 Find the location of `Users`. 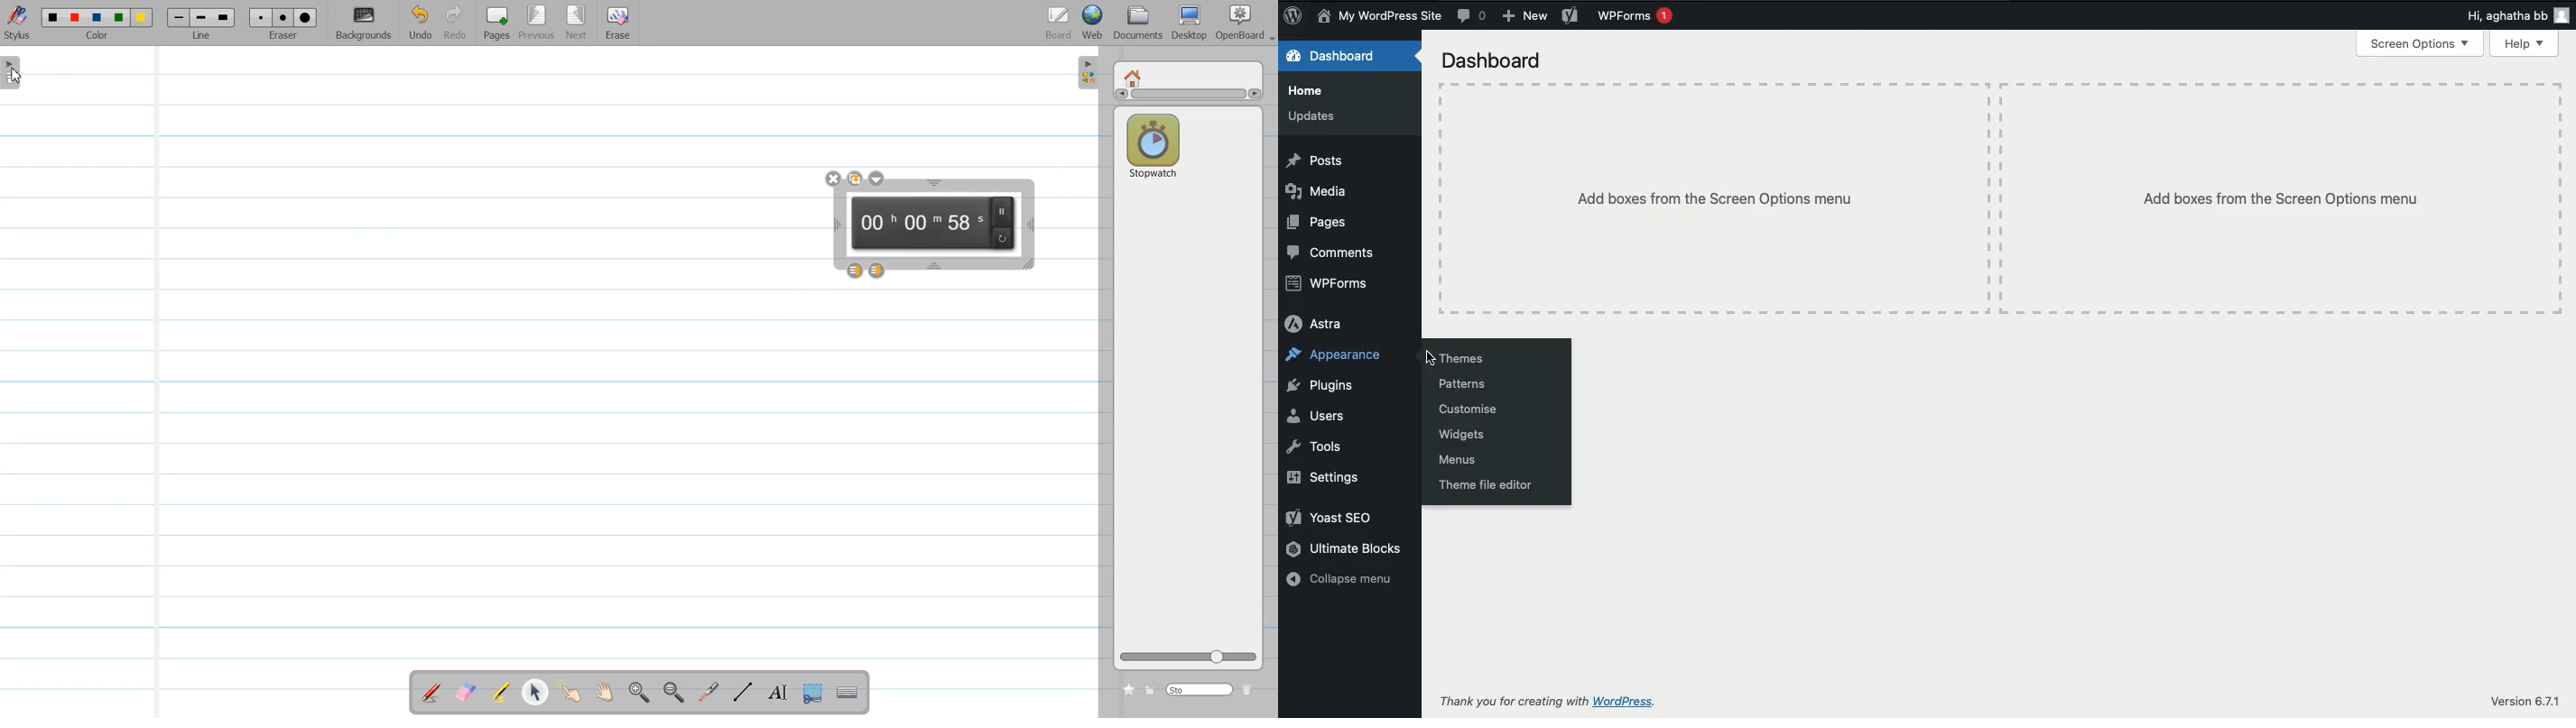

Users is located at coordinates (1319, 415).